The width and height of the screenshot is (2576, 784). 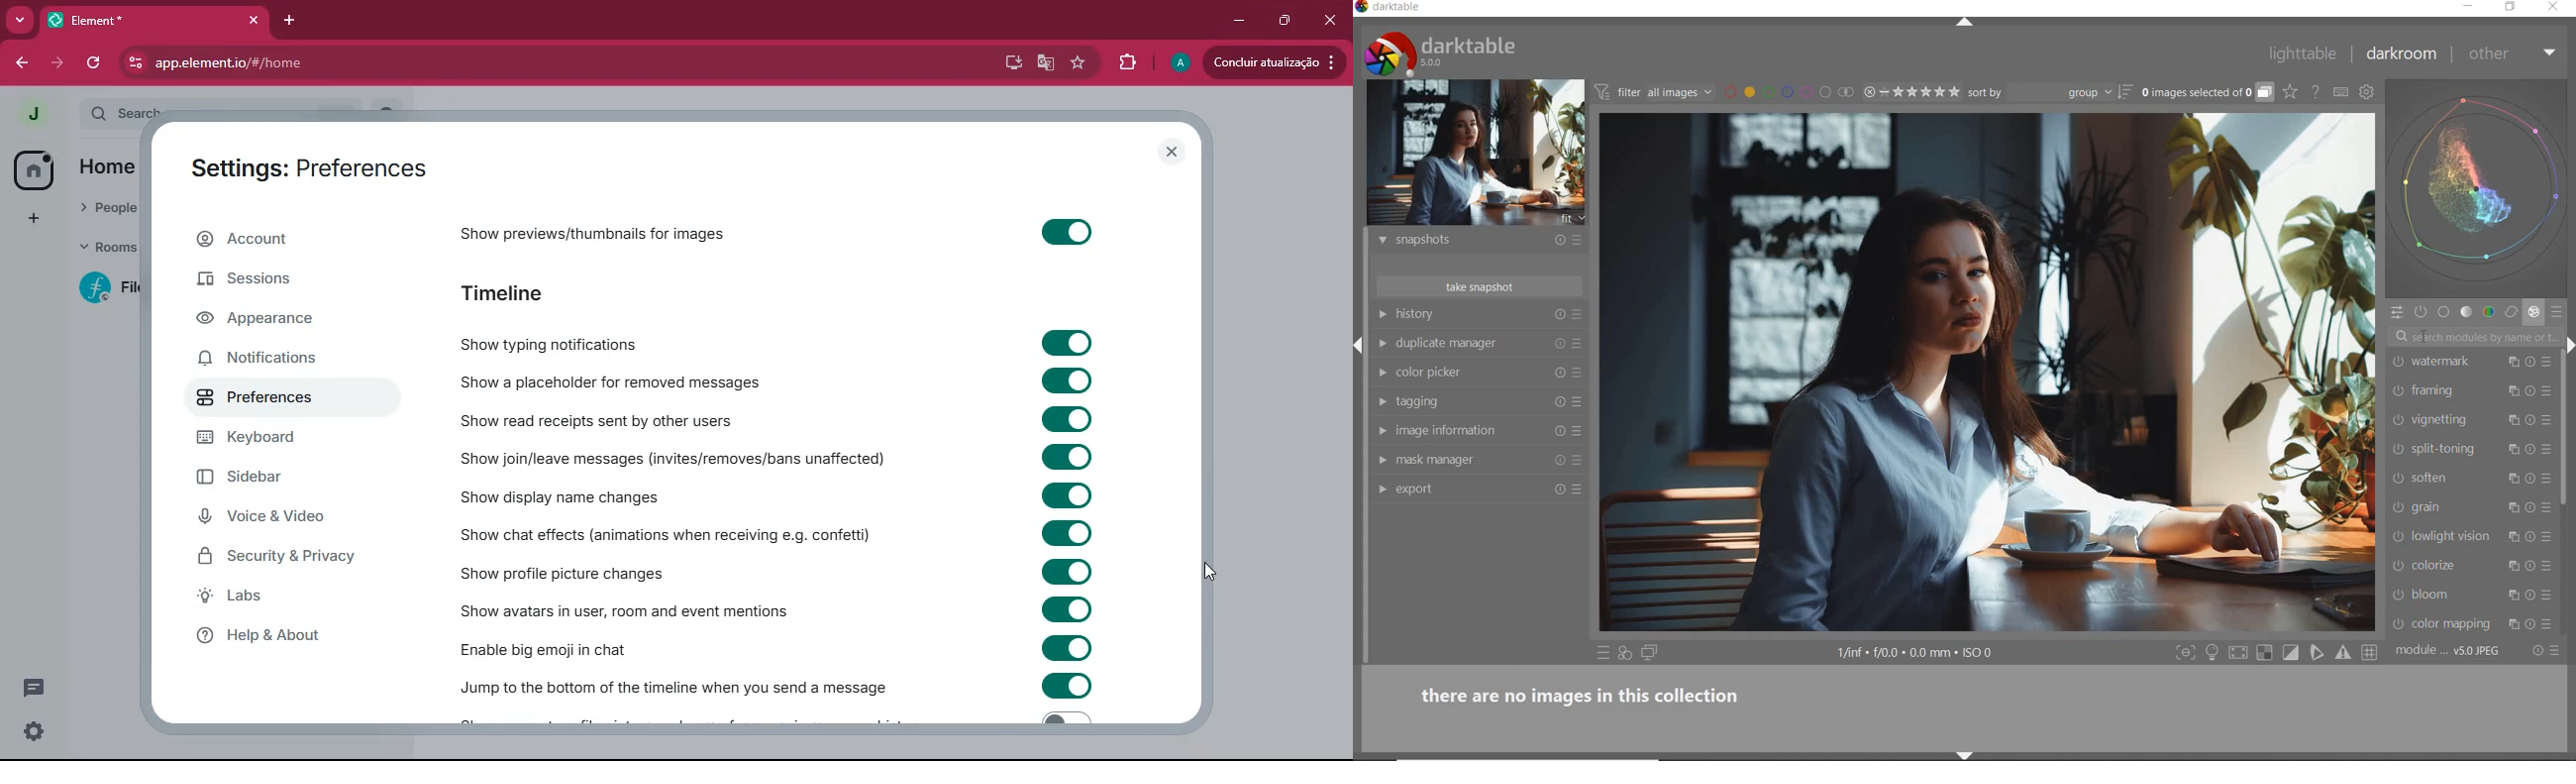 I want to click on vignetting, so click(x=2452, y=421).